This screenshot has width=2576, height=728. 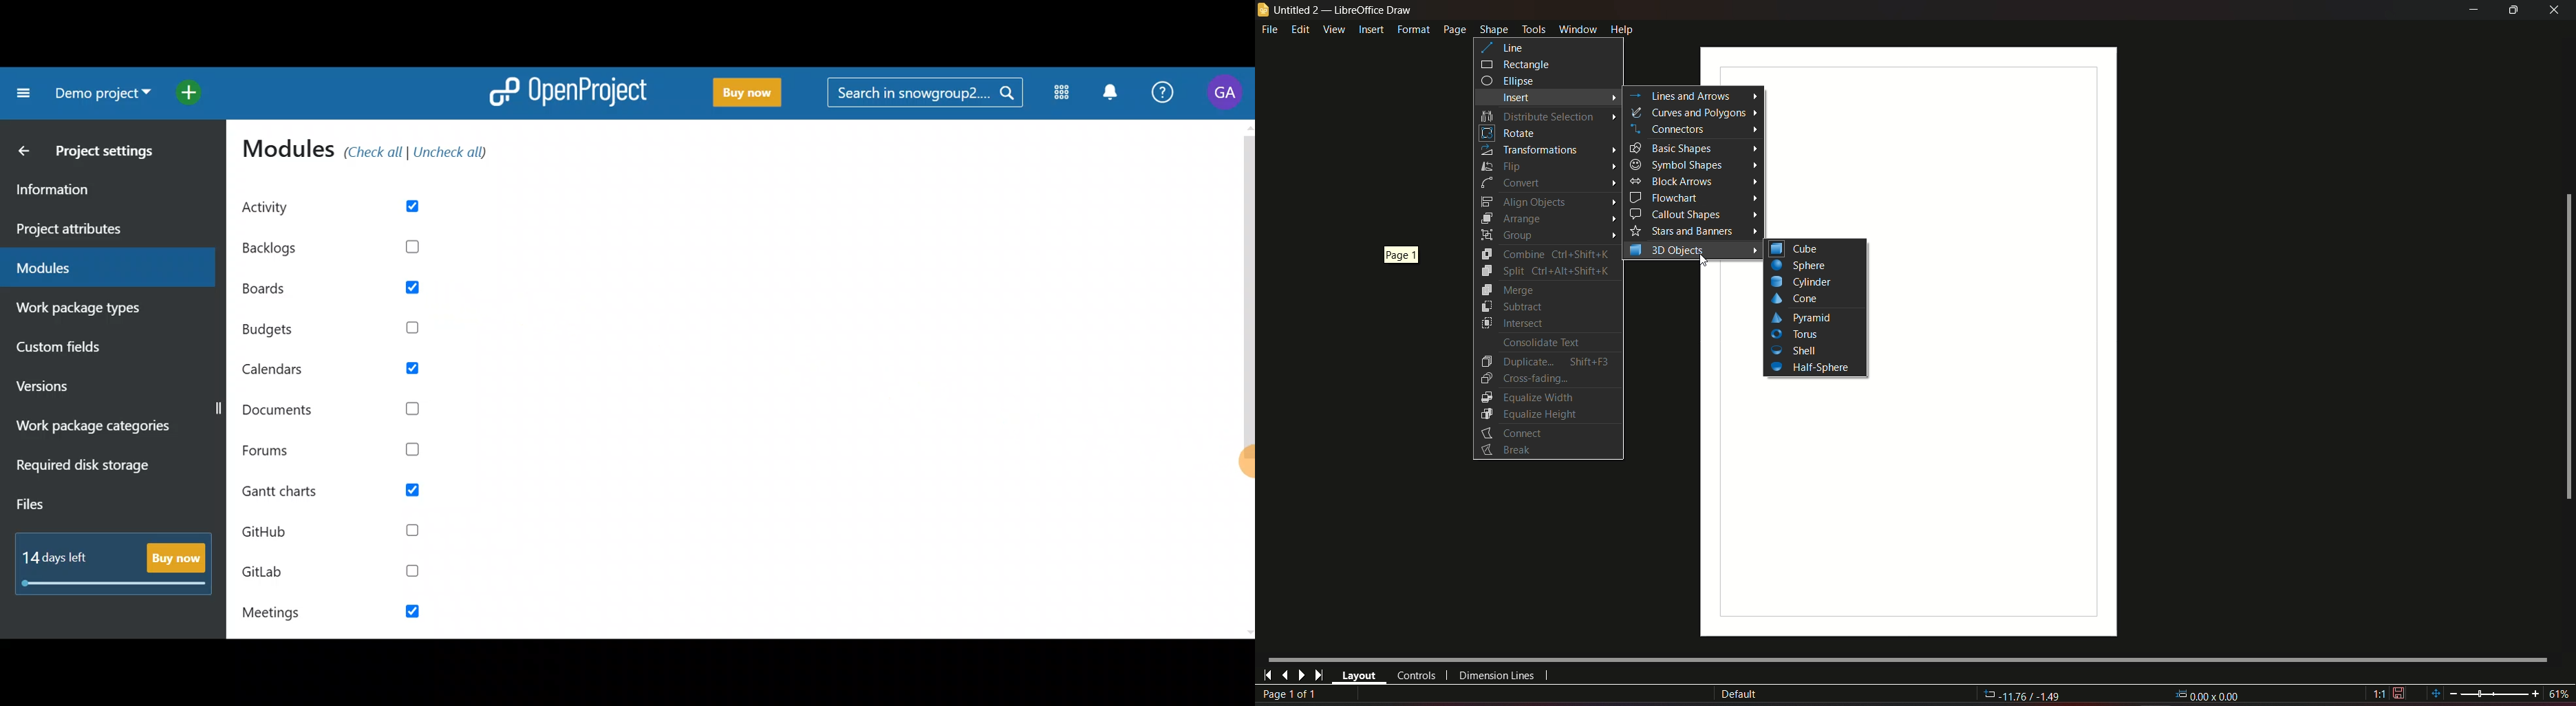 I want to click on Arrow, so click(x=1759, y=113).